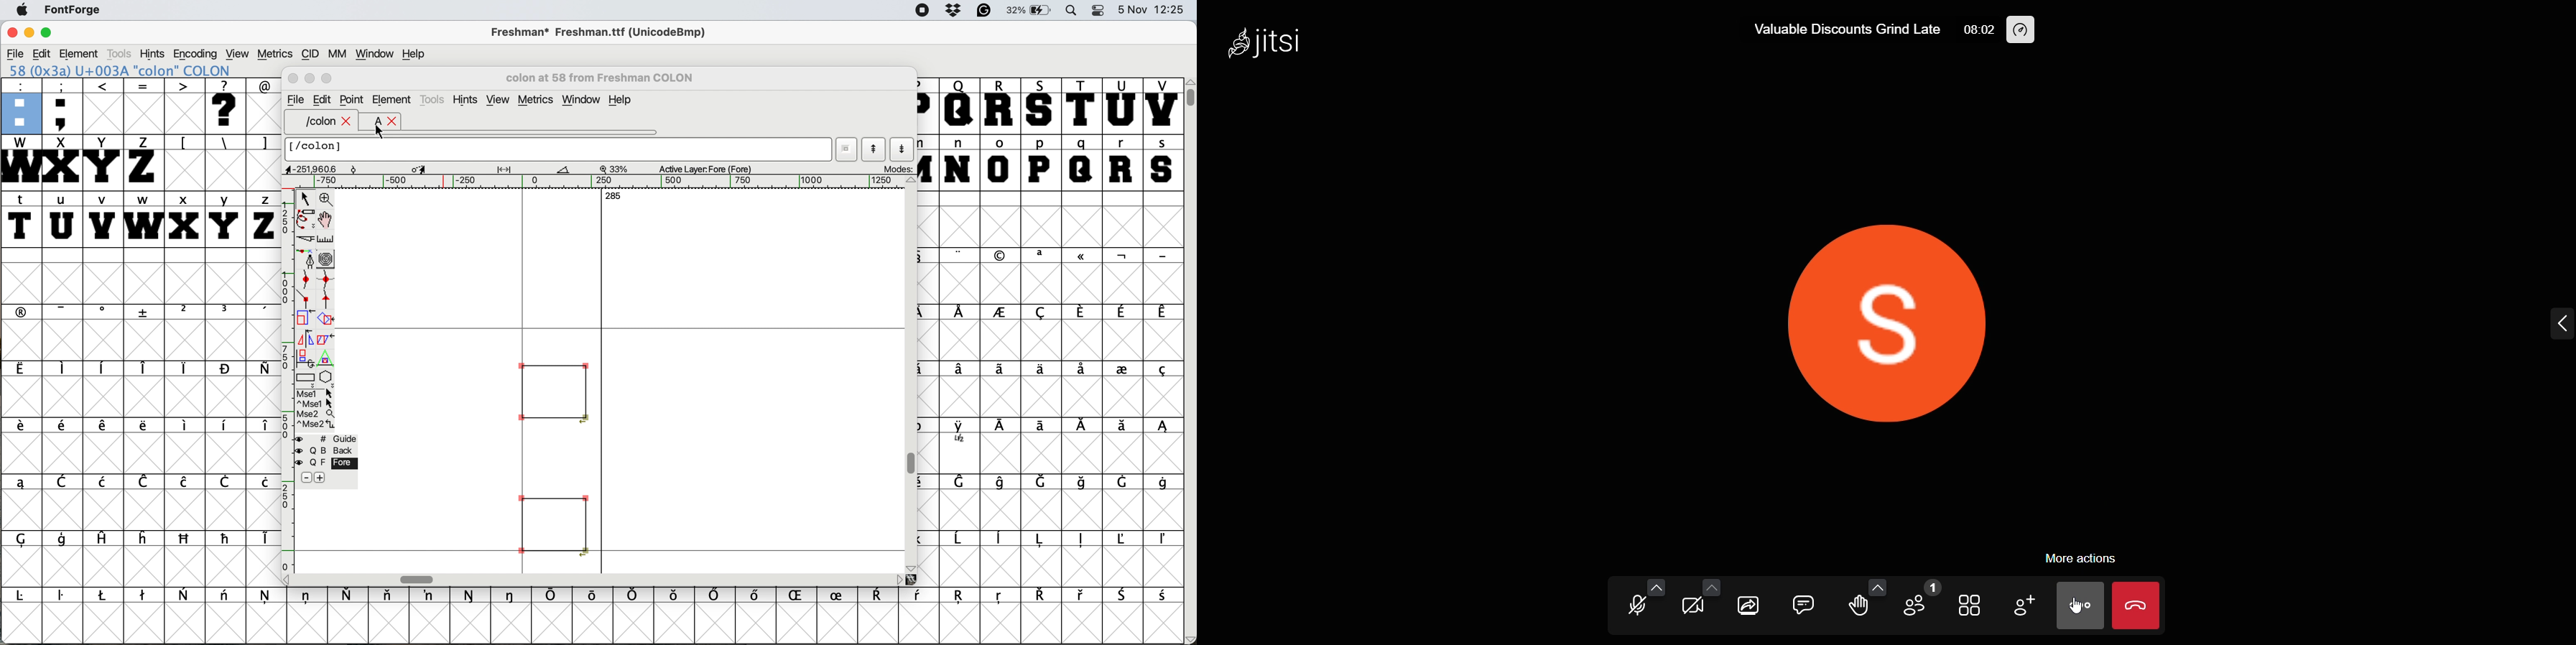 This screenshot has width=2576, height=672. What do you see at coordinates (881, 596) in the screenshot?
I see `symbol` at bounding box center [881, 596].